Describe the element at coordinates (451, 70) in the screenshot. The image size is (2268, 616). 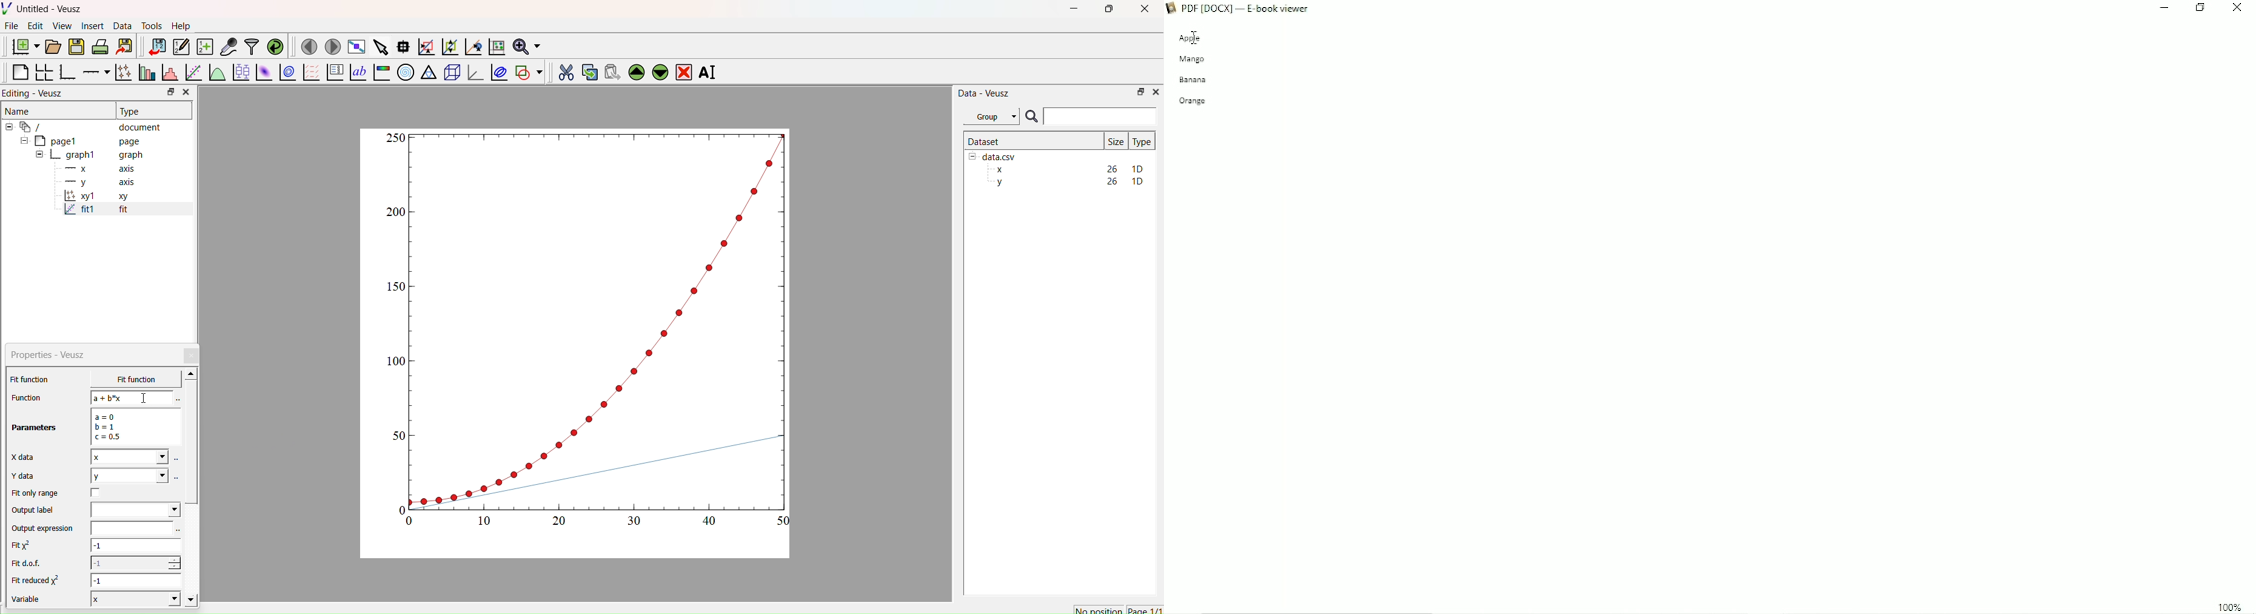
I see `3d scene` at that location.